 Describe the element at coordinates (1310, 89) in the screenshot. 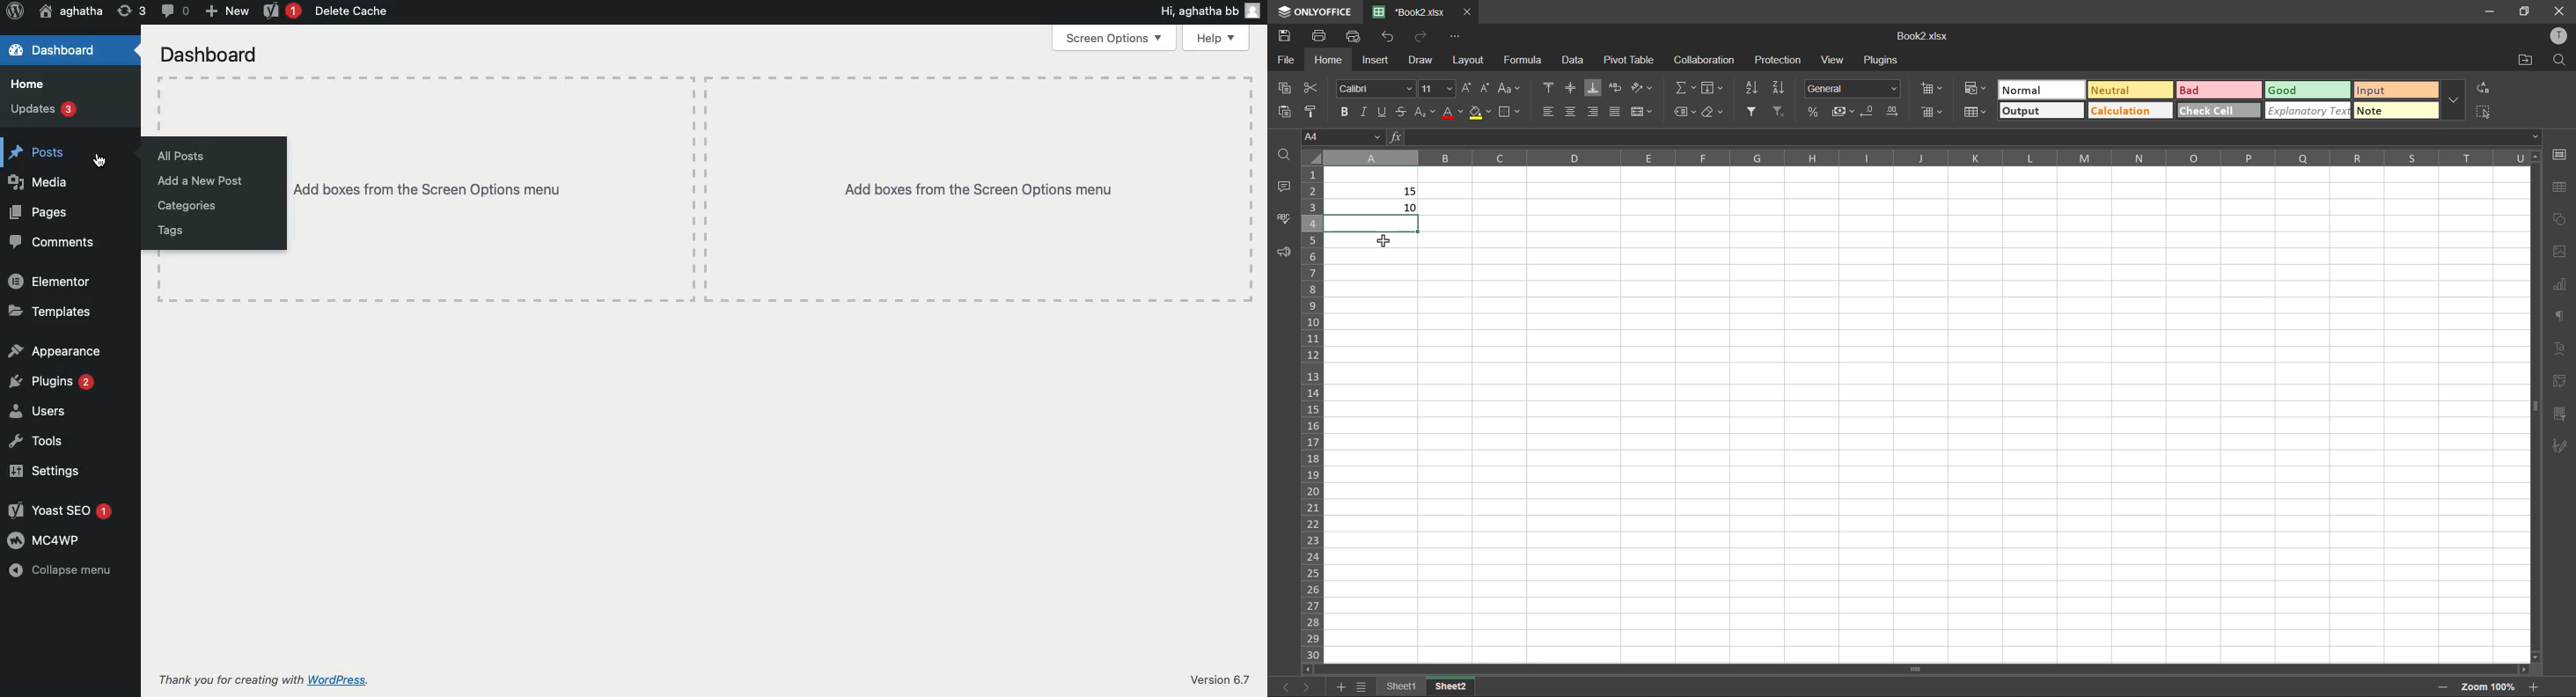

I see `cut` at that location.